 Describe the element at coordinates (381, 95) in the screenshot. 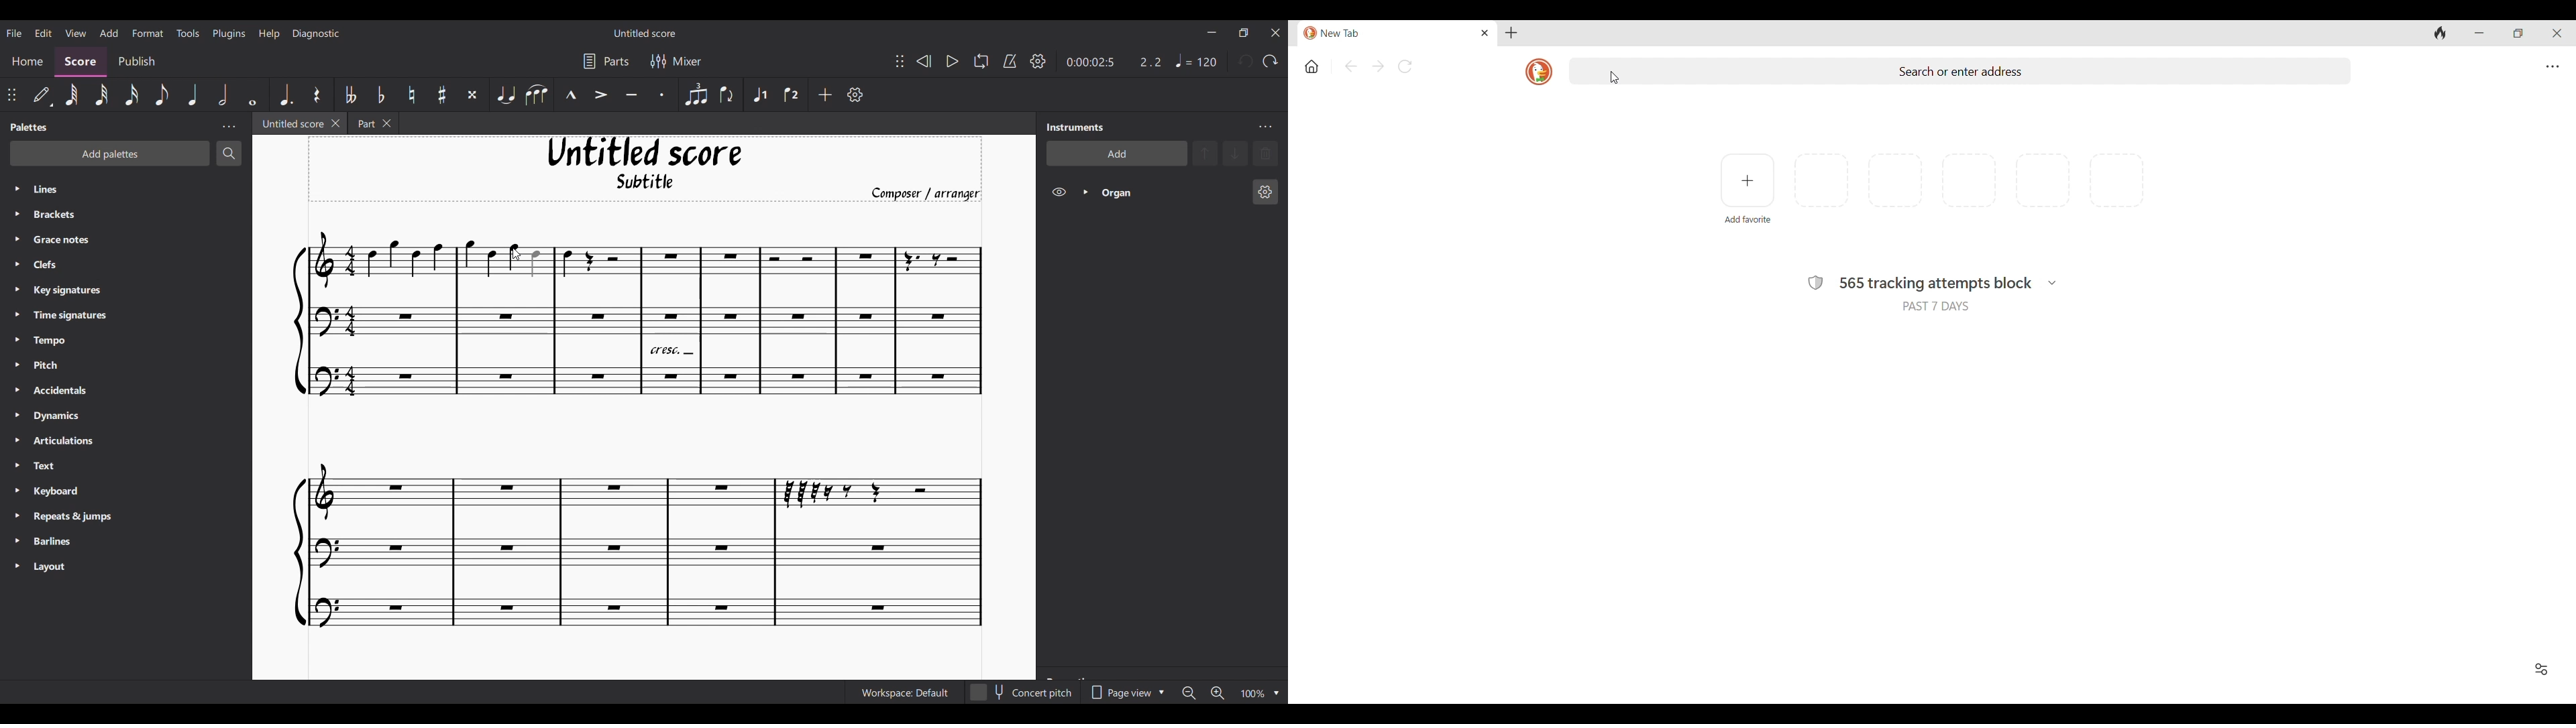

I see `Toggle flat` at that location.